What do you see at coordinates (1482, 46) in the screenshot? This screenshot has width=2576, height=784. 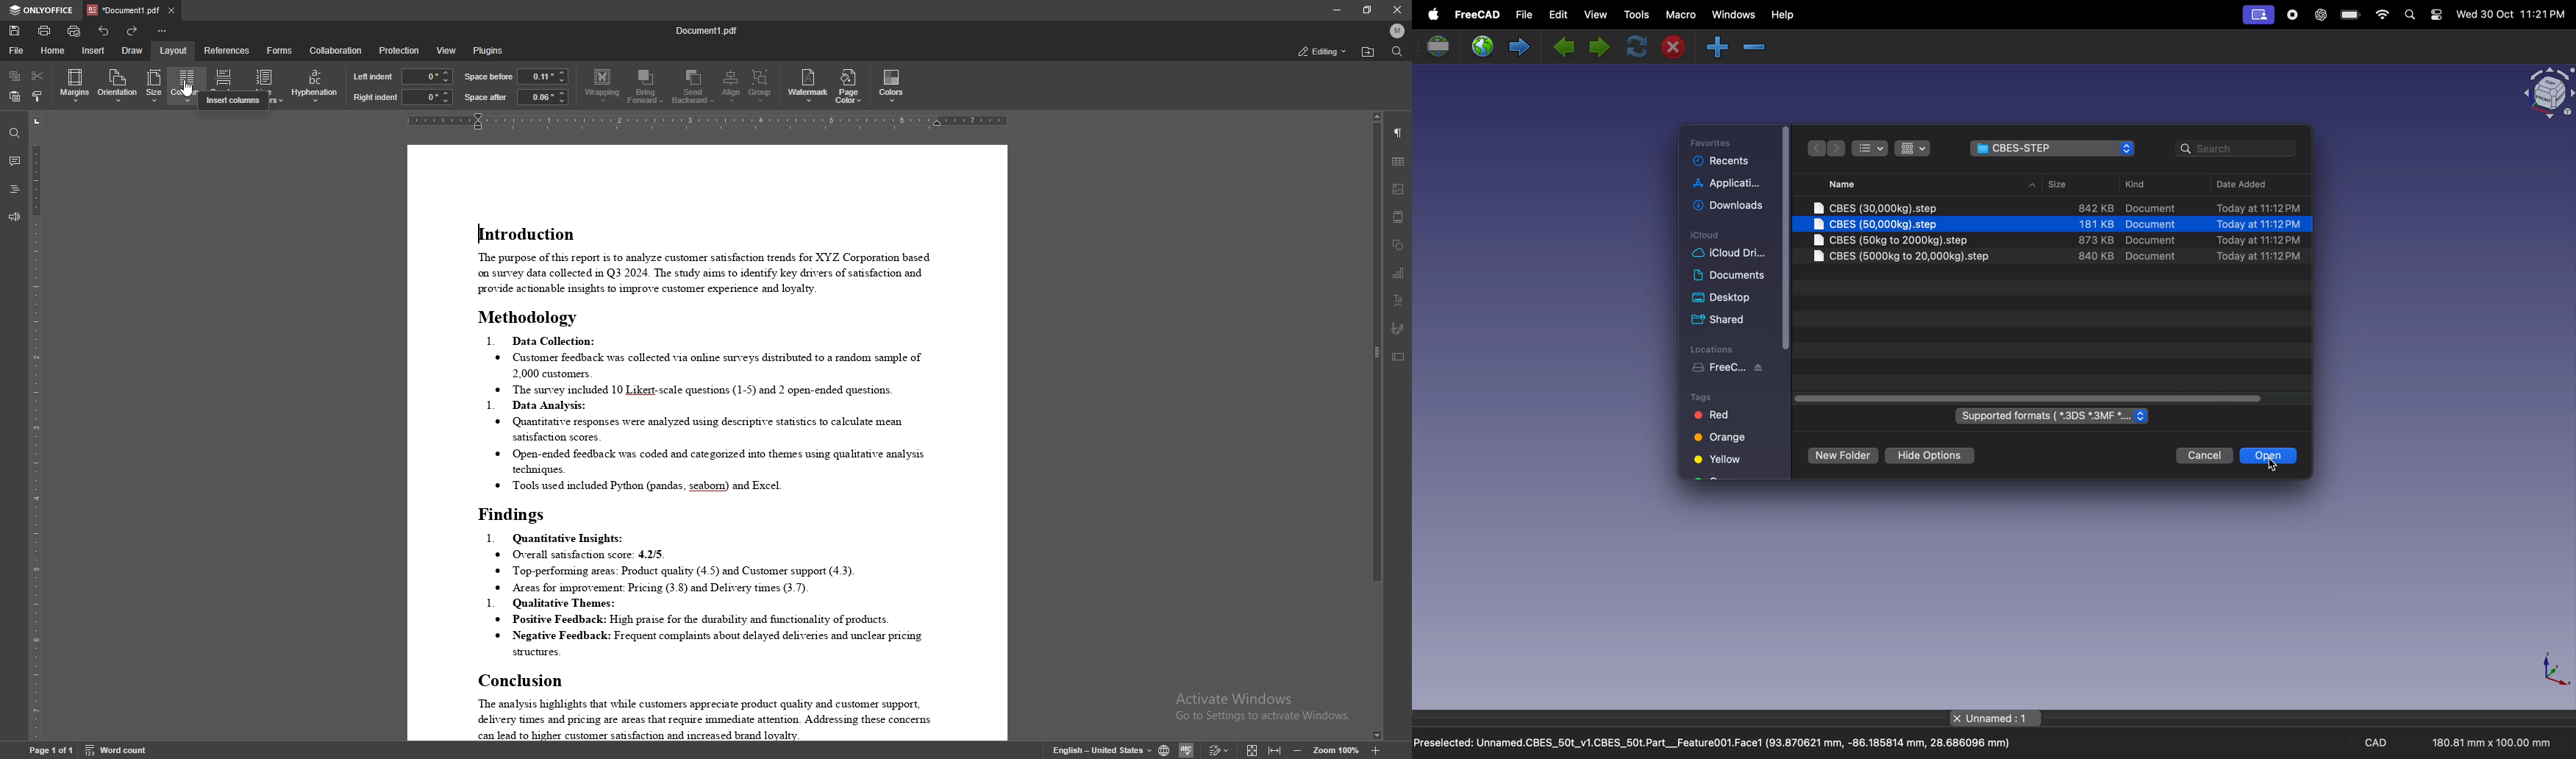 I see `open web site` at bounding box center [1482, 46].